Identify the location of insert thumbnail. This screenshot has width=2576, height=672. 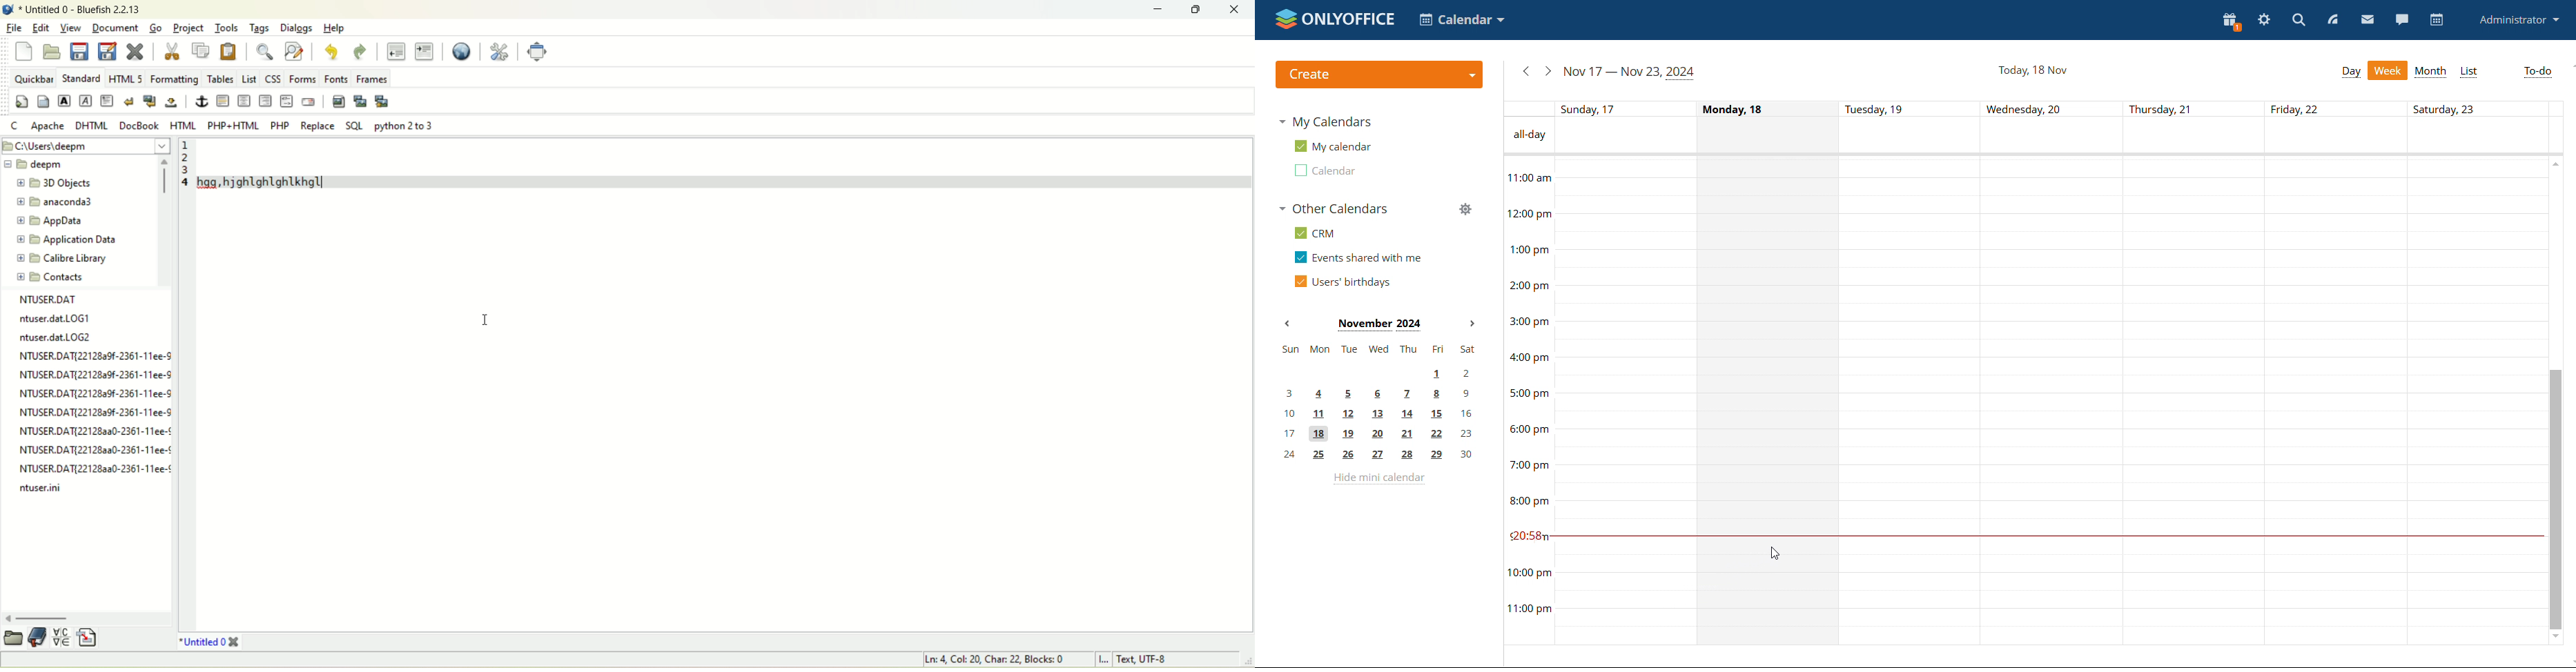
(361, 103).